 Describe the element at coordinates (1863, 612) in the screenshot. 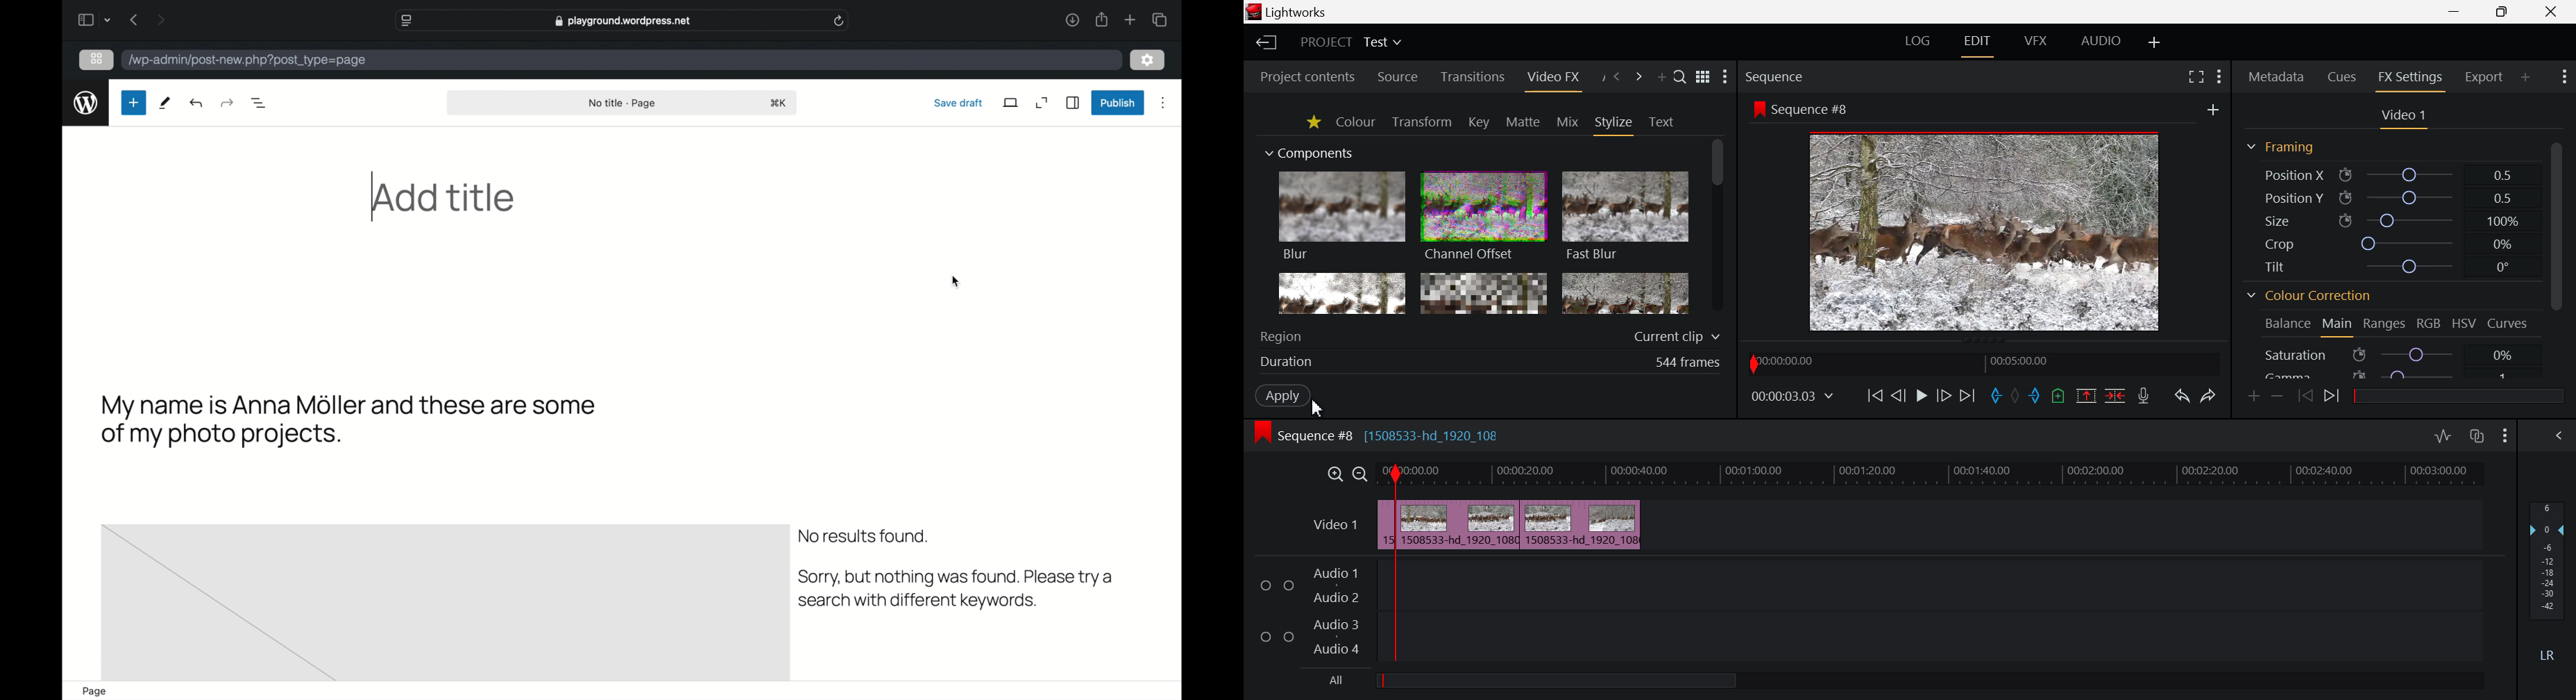

I see `Audio Input Fields` at that location.